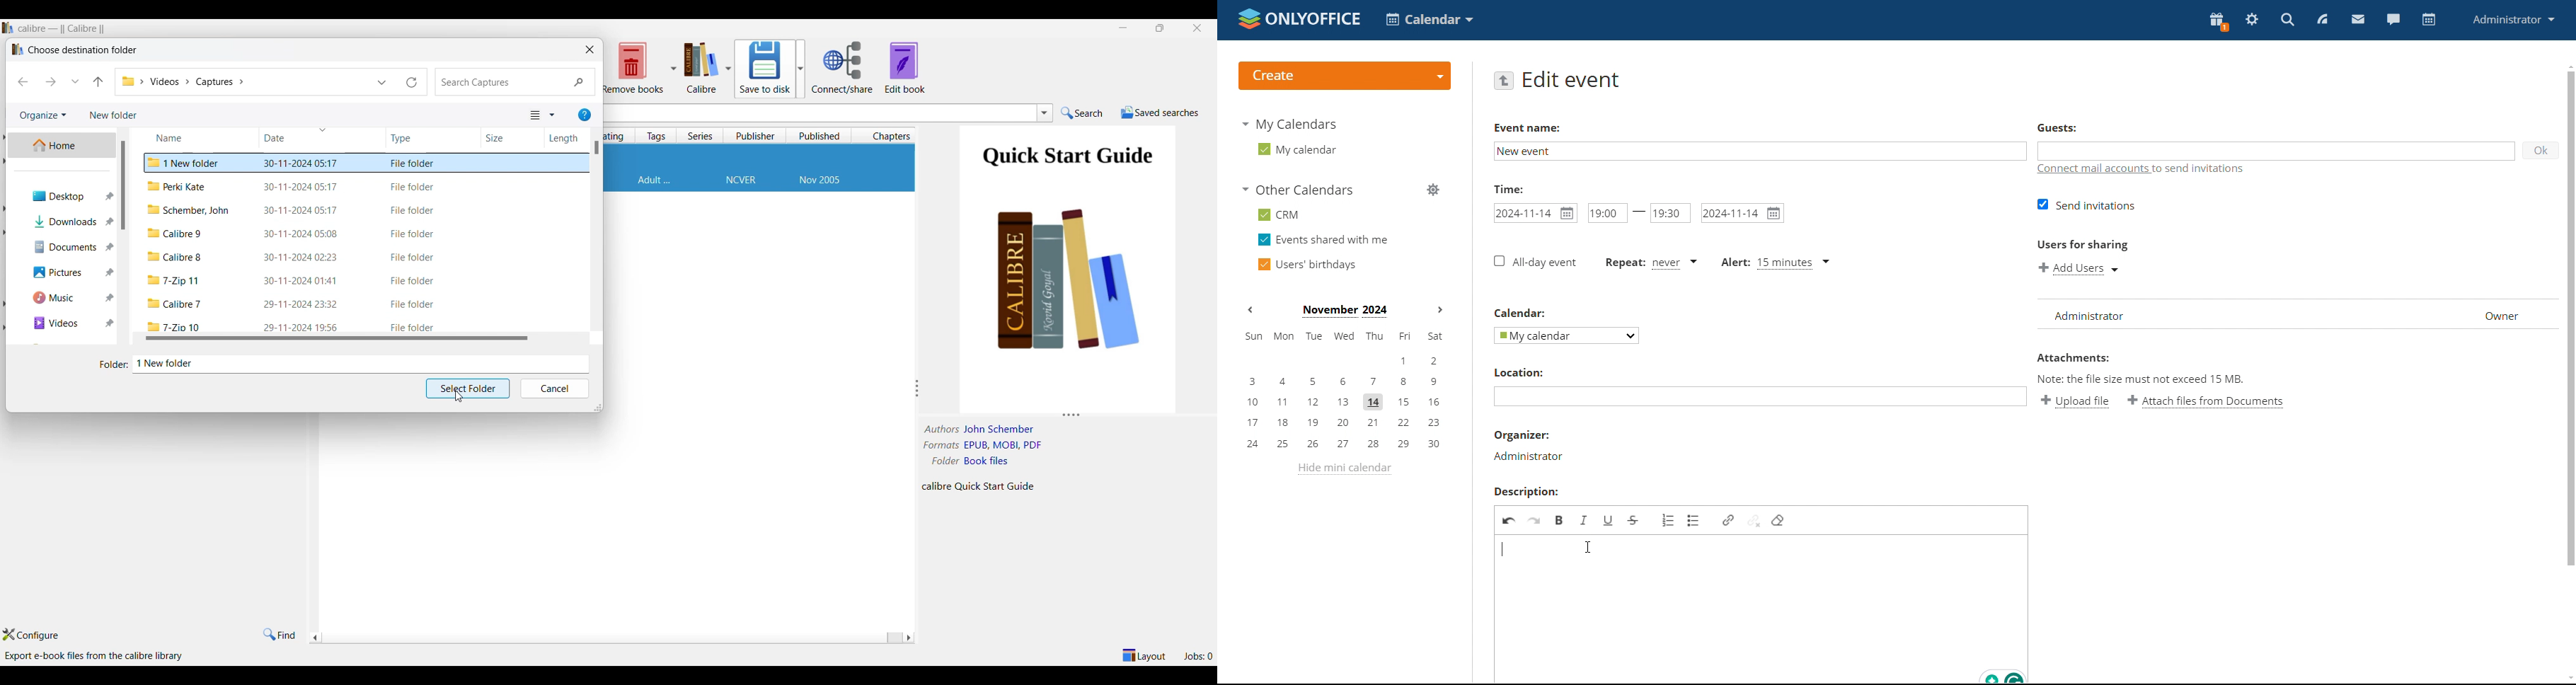 The height and width of the screenshot is (700, 2576). What do you see at coordinates (62, 29) in the screenshot?
I see `Software name` at bounding box center [62, 29].